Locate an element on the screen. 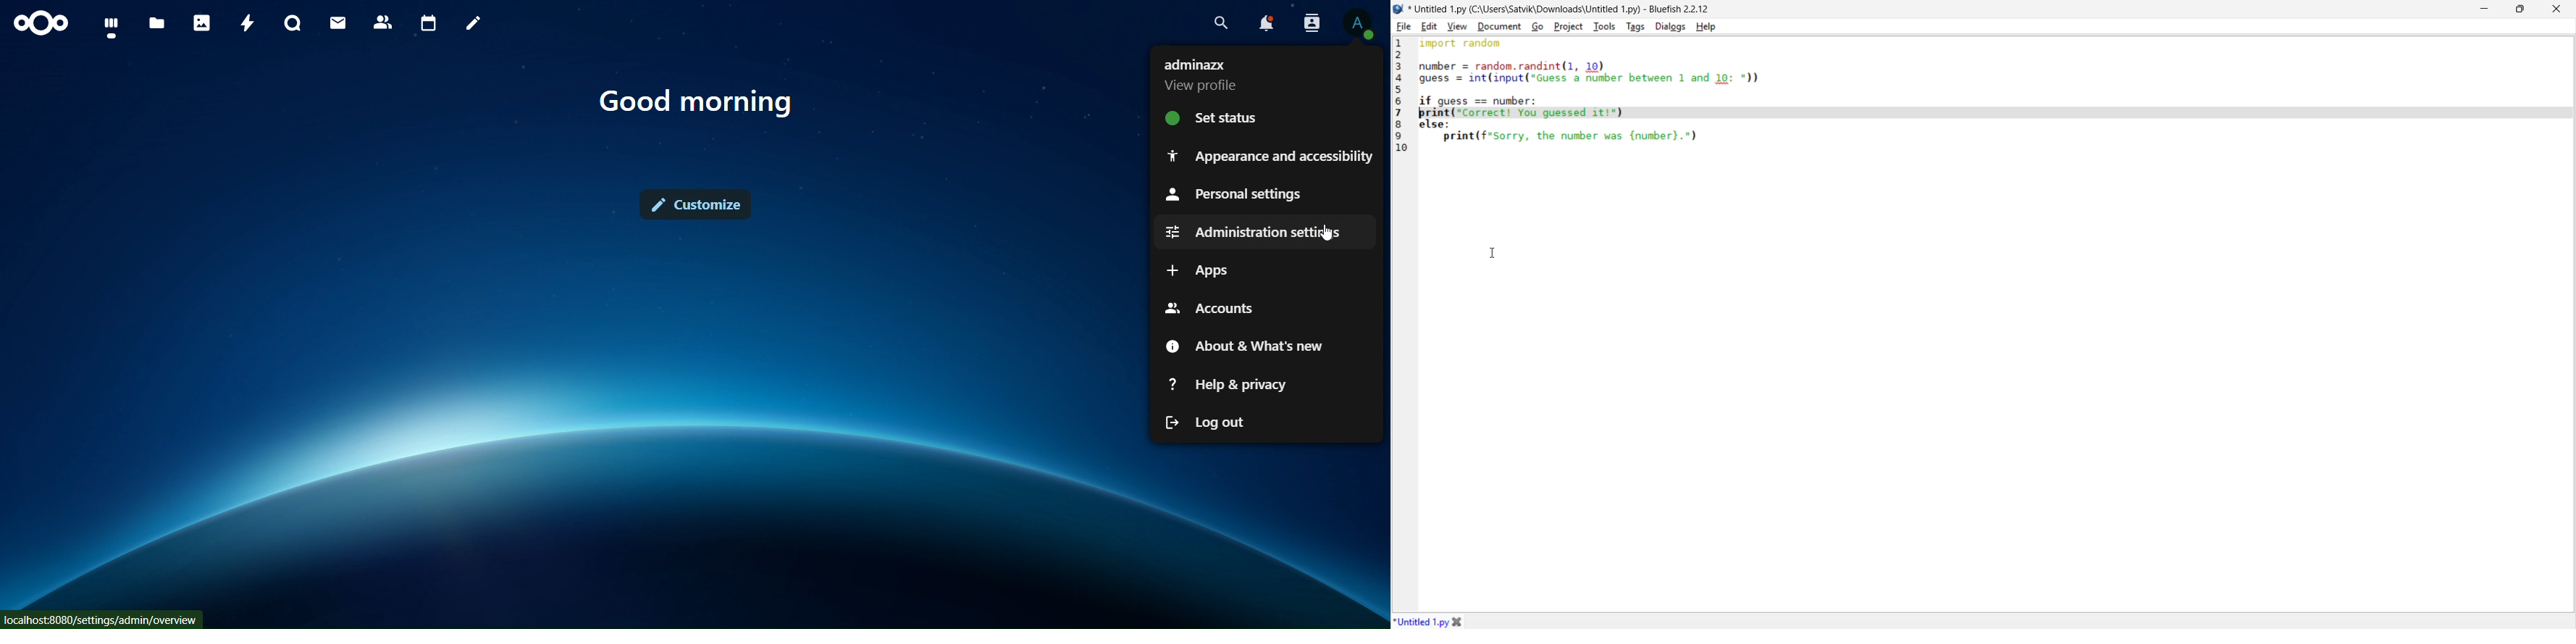  Iocalhost-8080 /settings /admin/overview is located at coordinates (104, 620).